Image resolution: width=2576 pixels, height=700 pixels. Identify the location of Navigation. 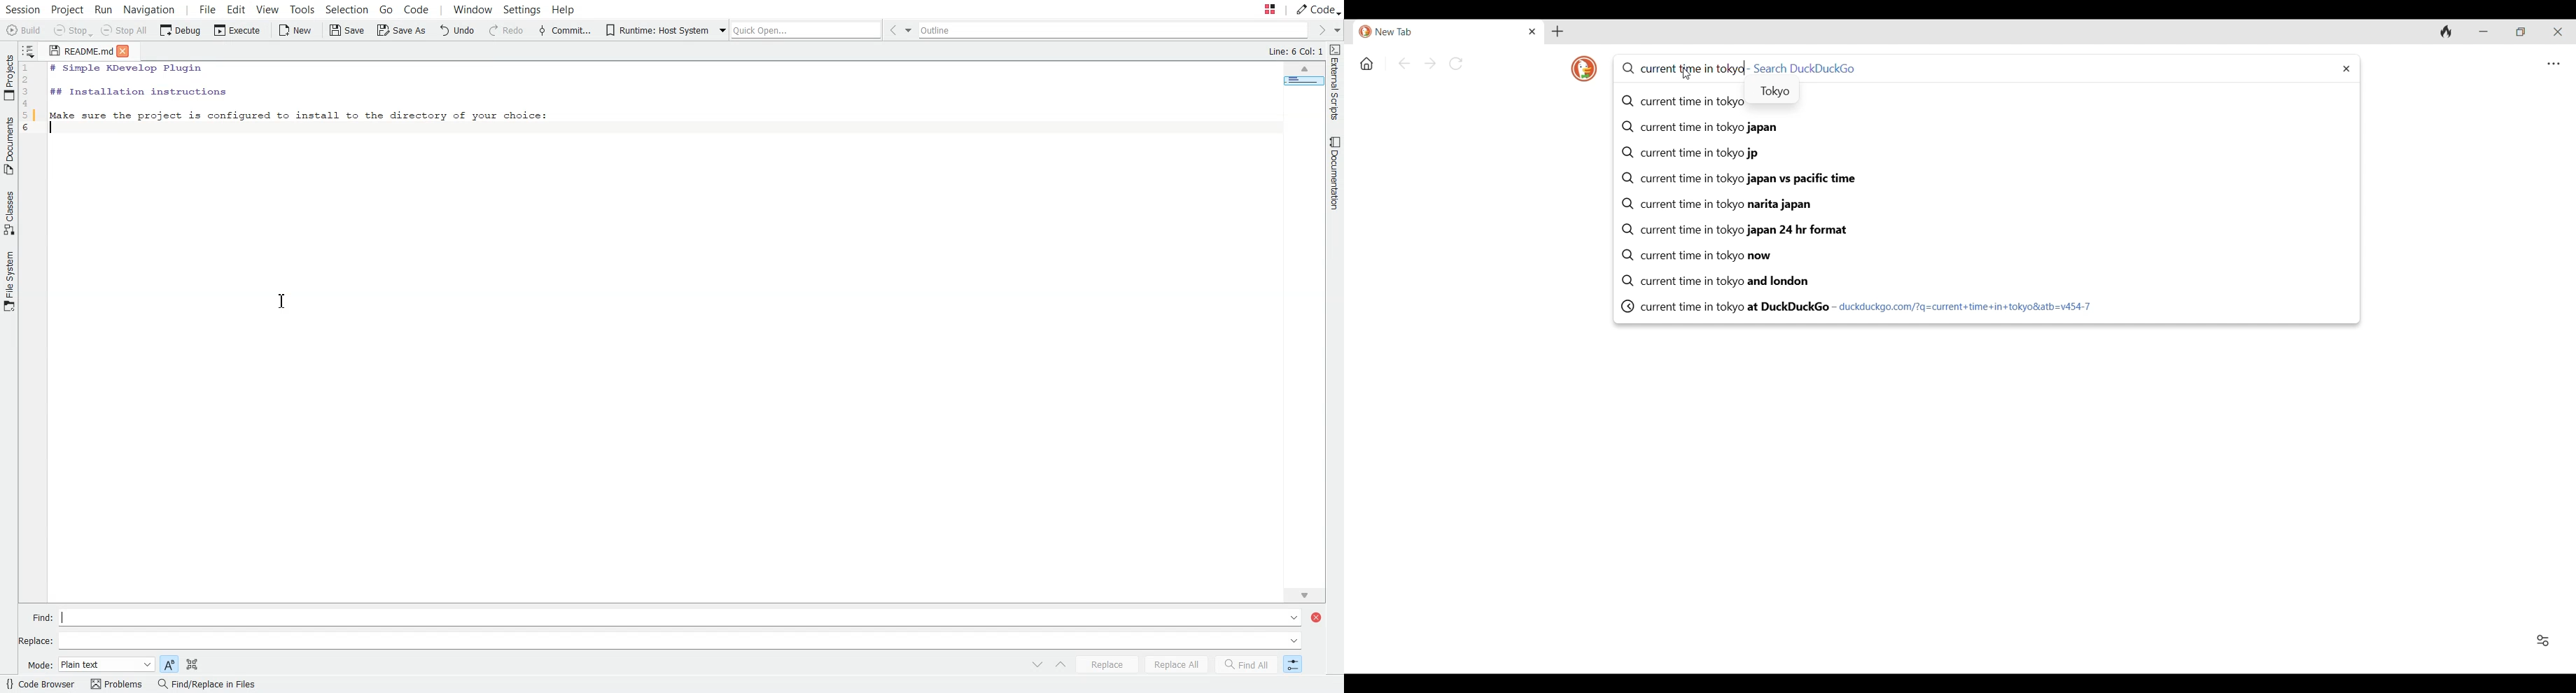
(150, 9).